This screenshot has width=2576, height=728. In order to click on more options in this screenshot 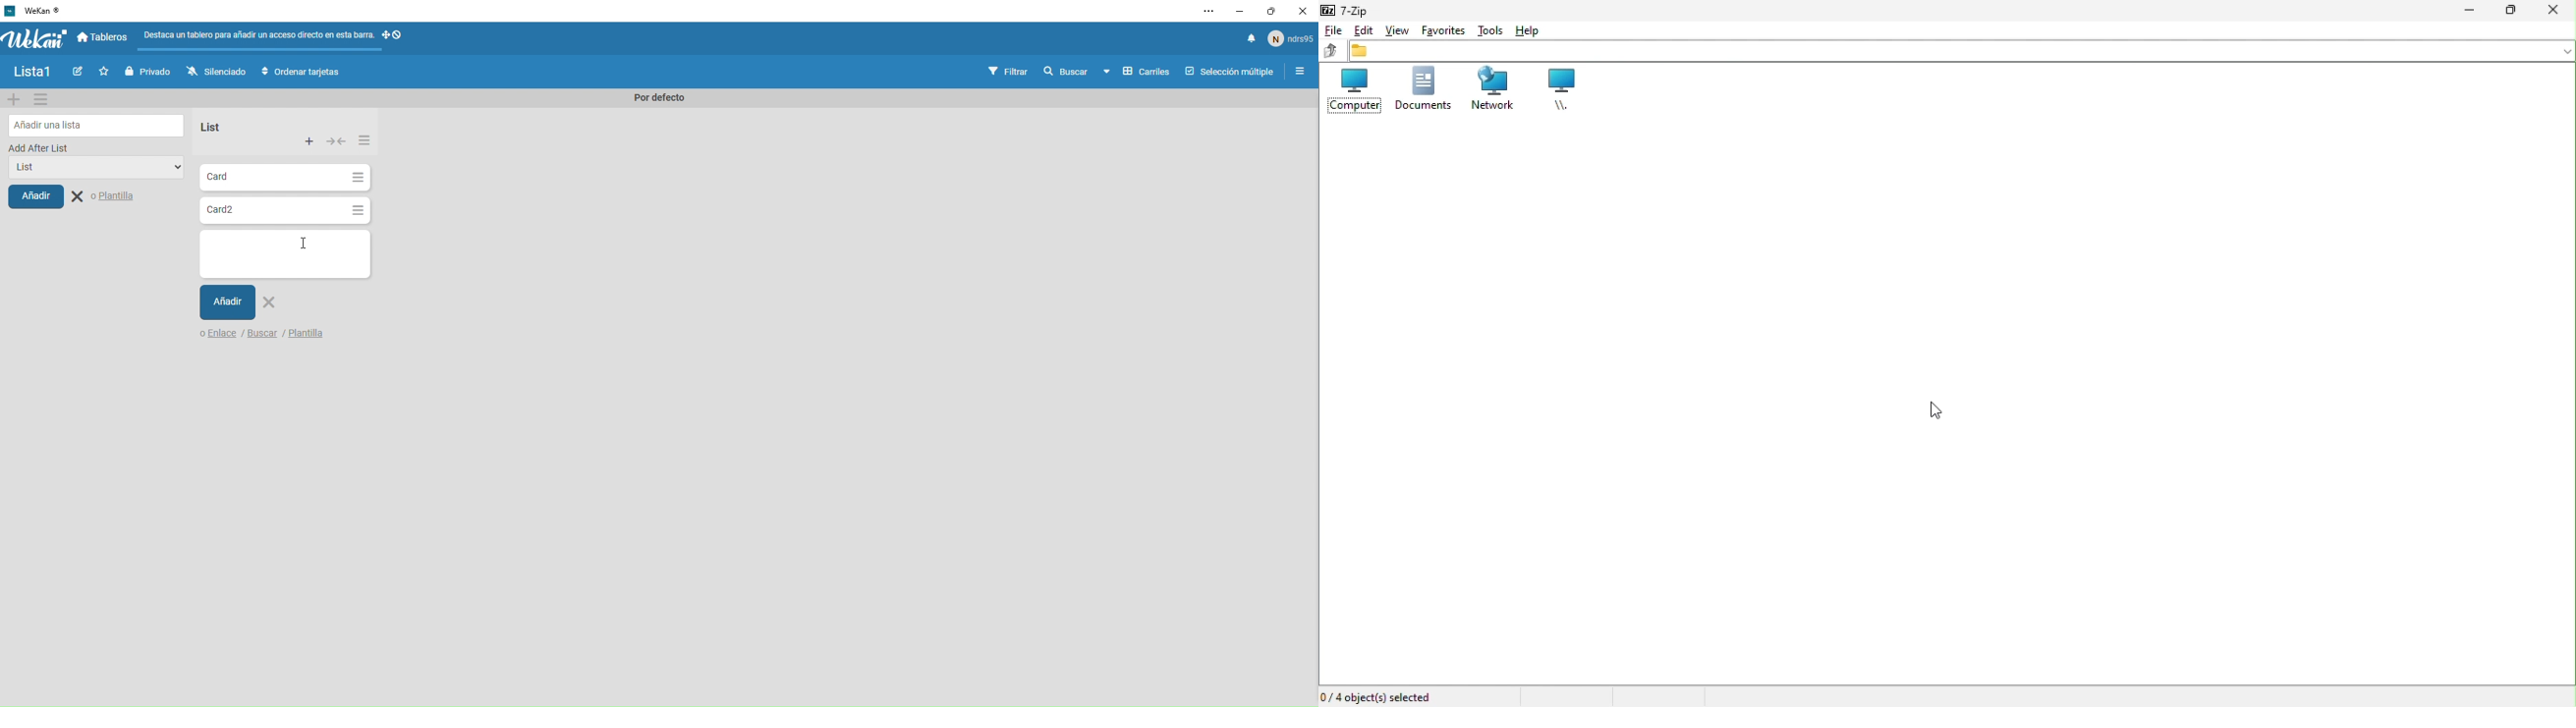, I will do `click(1211, 11)`.